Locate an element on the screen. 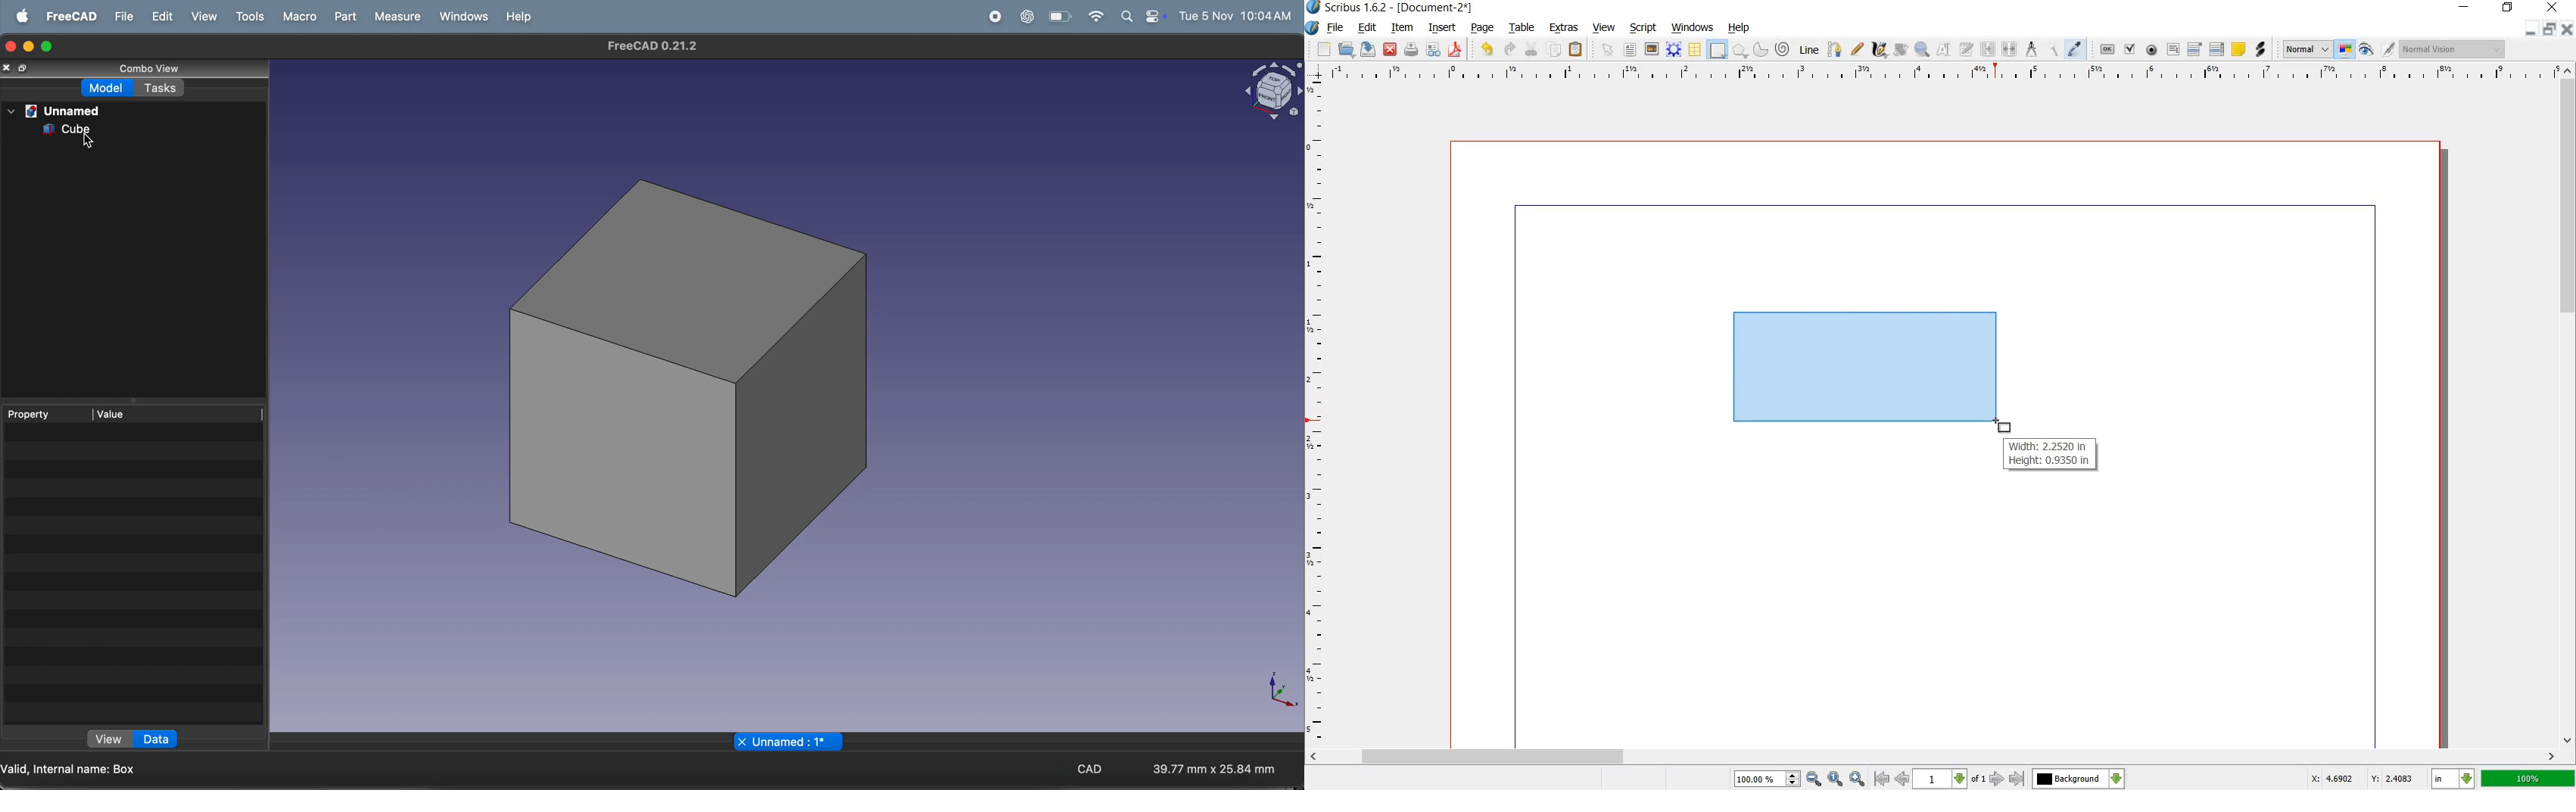 The height and width of the screenshot is (812, 2576). RENDER FRAME is located at coordinates (1673, 50).